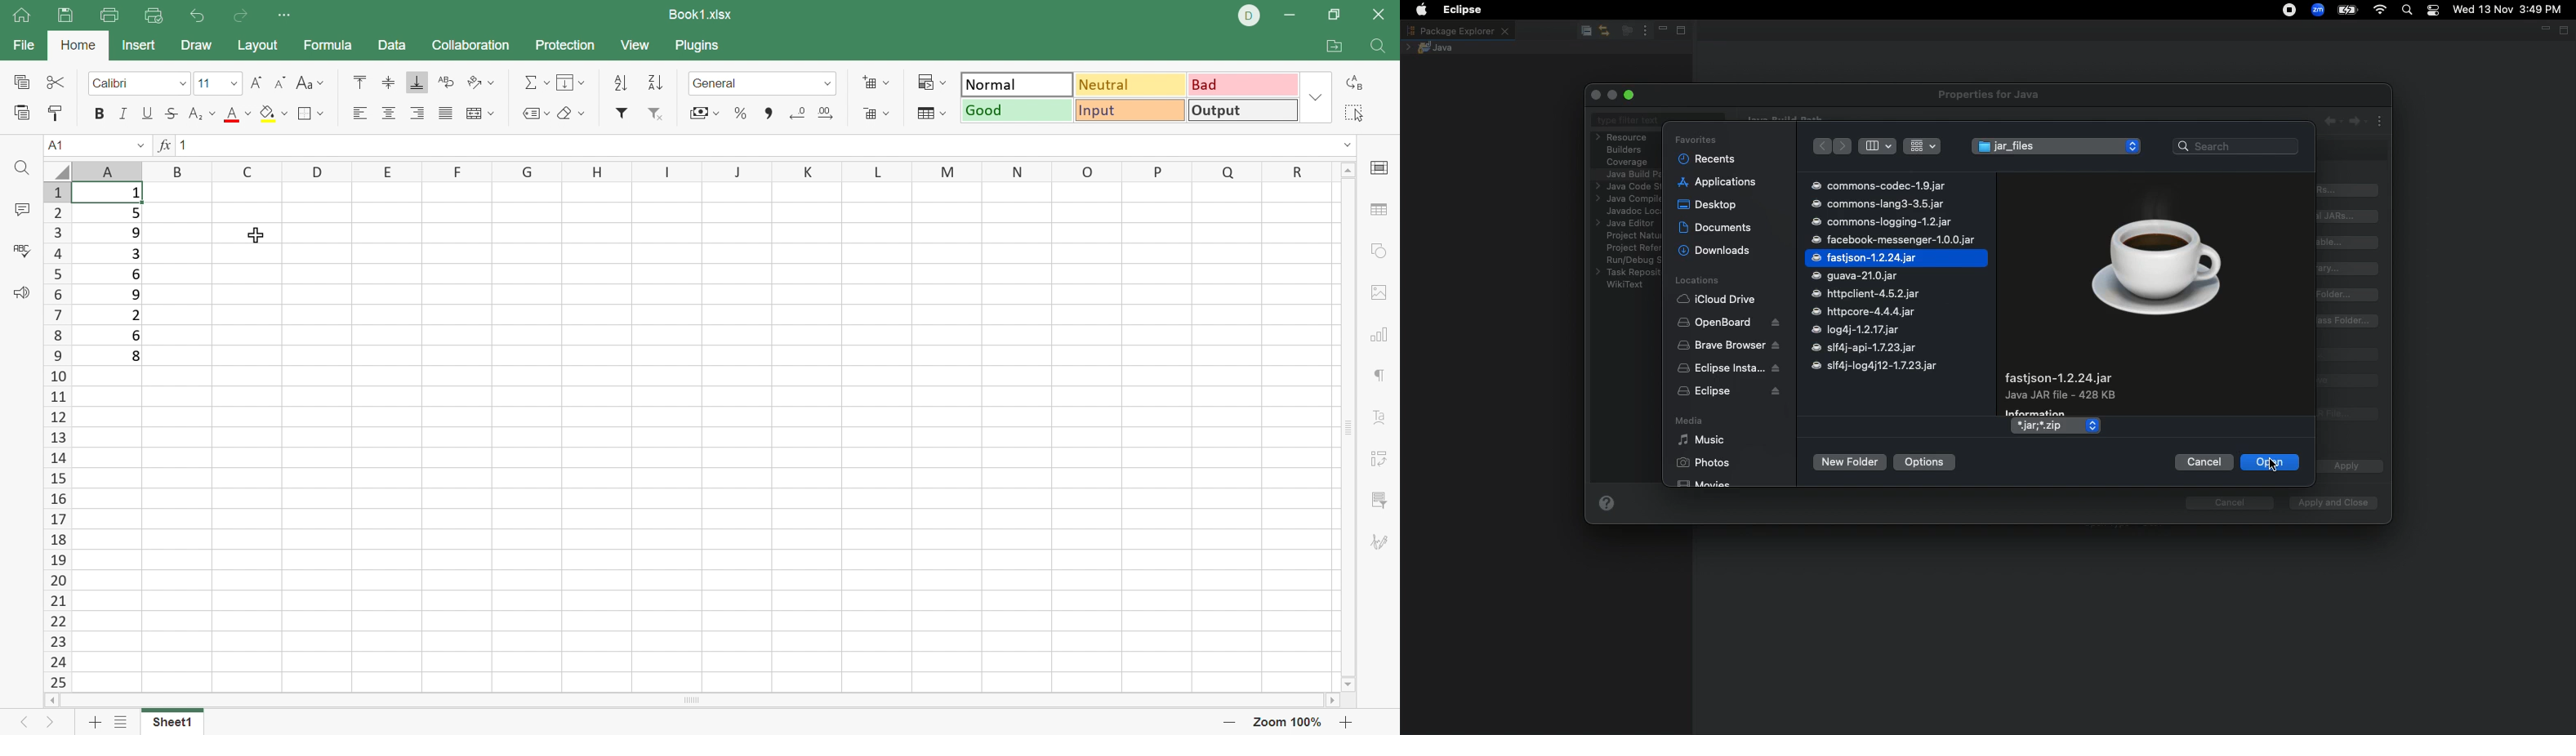 This screenshot has width=2576, height=756. What do you see at coordinates (2236, 145) in the screenshot?
I see `Search` at bounding box center [2236, 145].